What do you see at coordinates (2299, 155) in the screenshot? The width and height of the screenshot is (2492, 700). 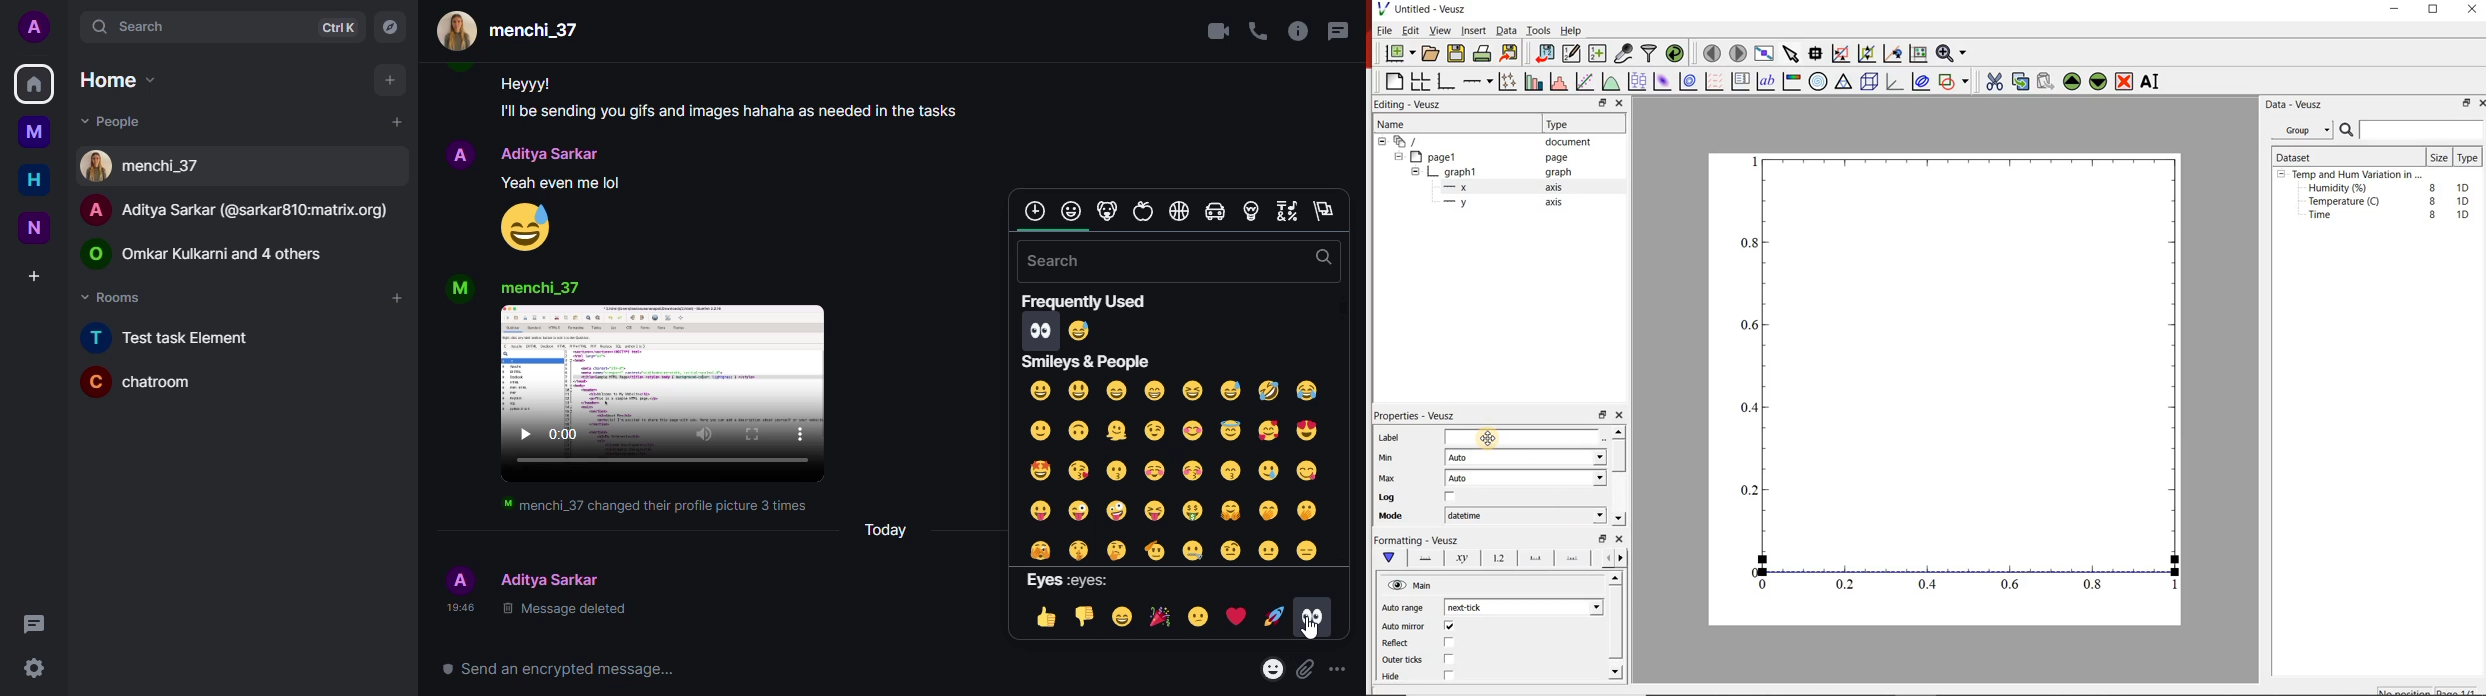 I see `Dataset` at bounding box center [2299, 155].